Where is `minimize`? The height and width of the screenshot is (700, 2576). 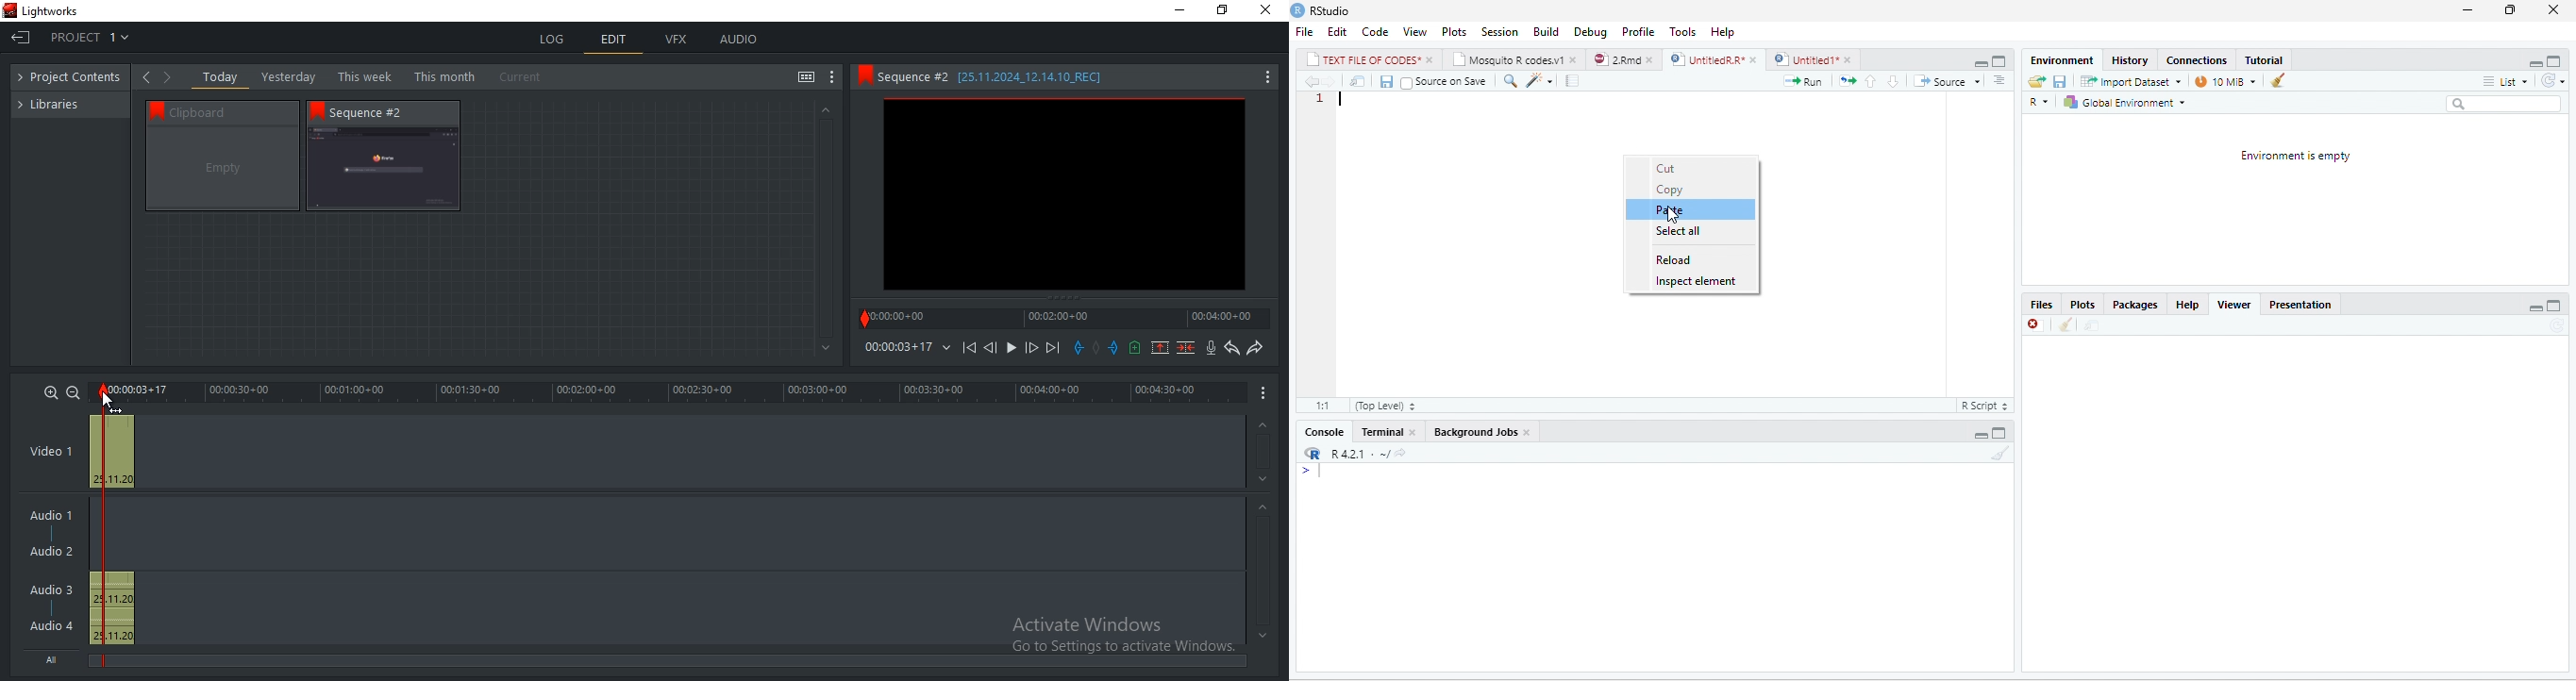
minimize is located at coordinates (2537, 60).